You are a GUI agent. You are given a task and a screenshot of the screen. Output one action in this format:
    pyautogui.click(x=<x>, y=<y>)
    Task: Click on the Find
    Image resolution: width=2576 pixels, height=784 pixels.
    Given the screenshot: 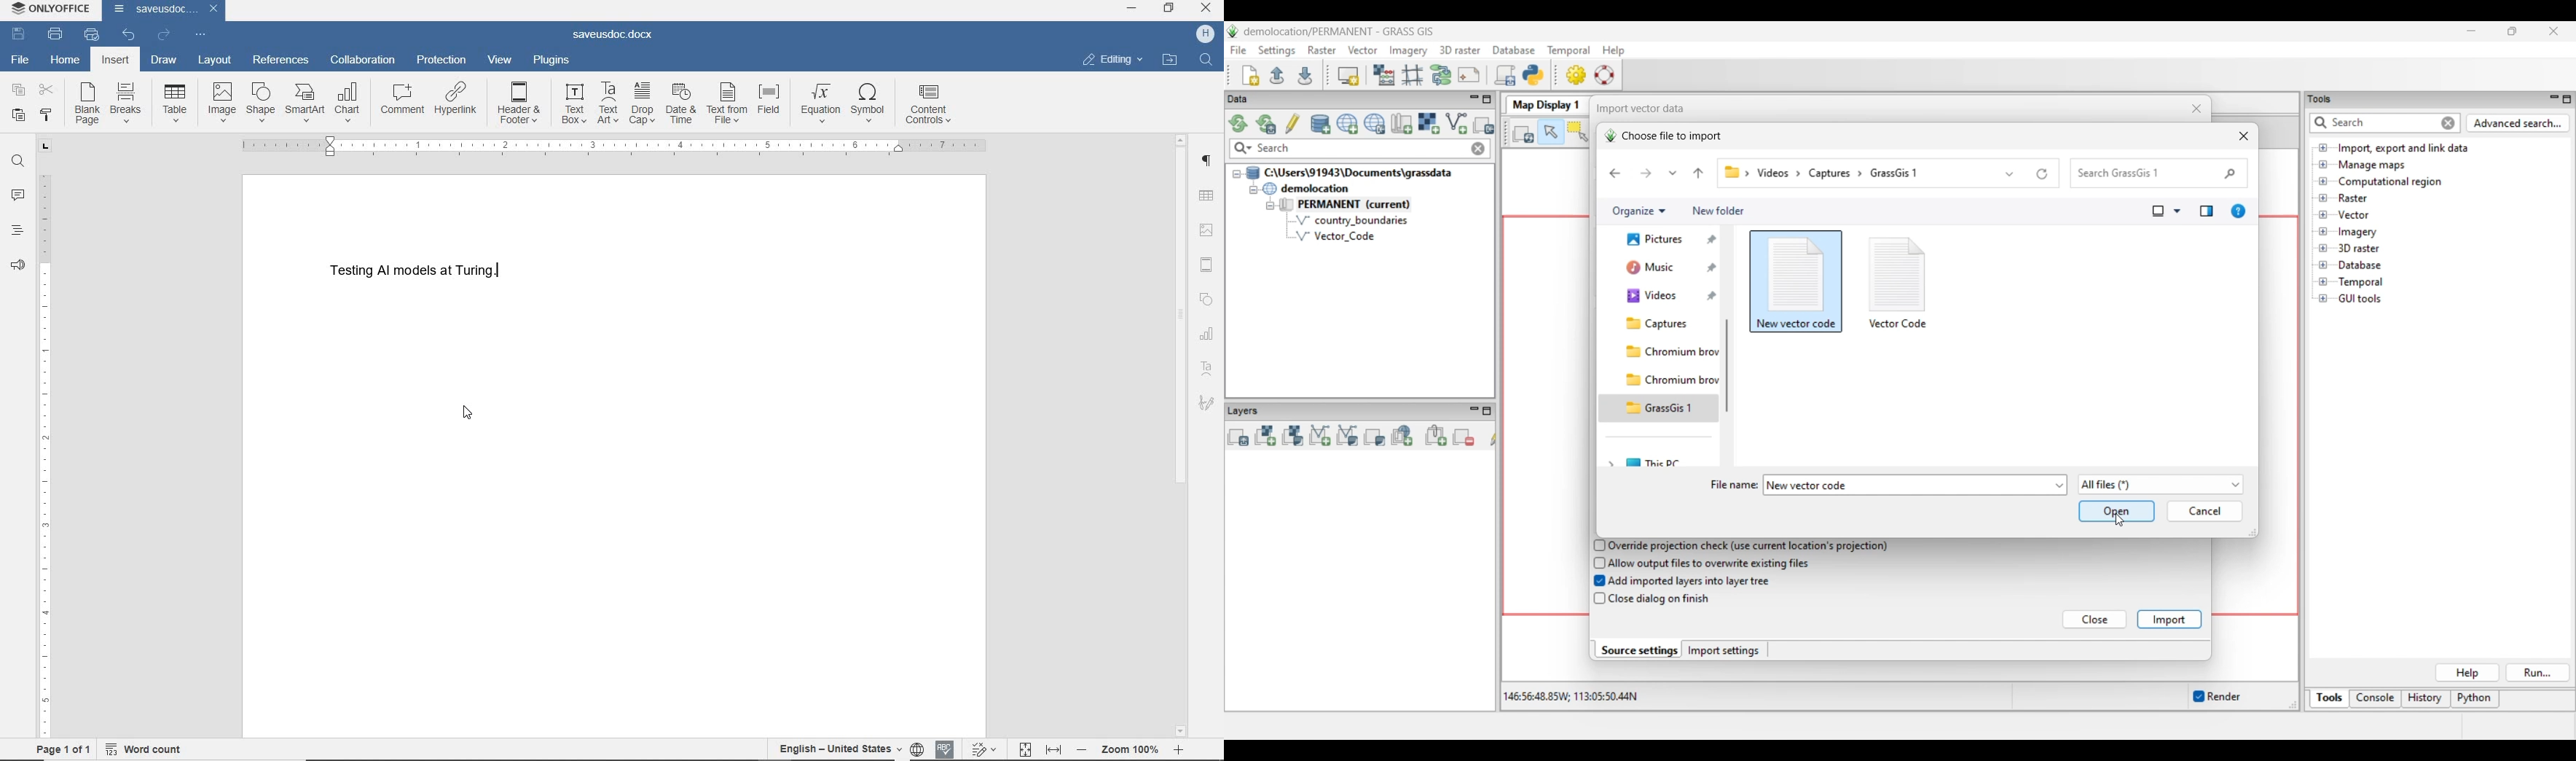 What is the action you would take?
    pyautogui.click(x=1206, y=61)
    